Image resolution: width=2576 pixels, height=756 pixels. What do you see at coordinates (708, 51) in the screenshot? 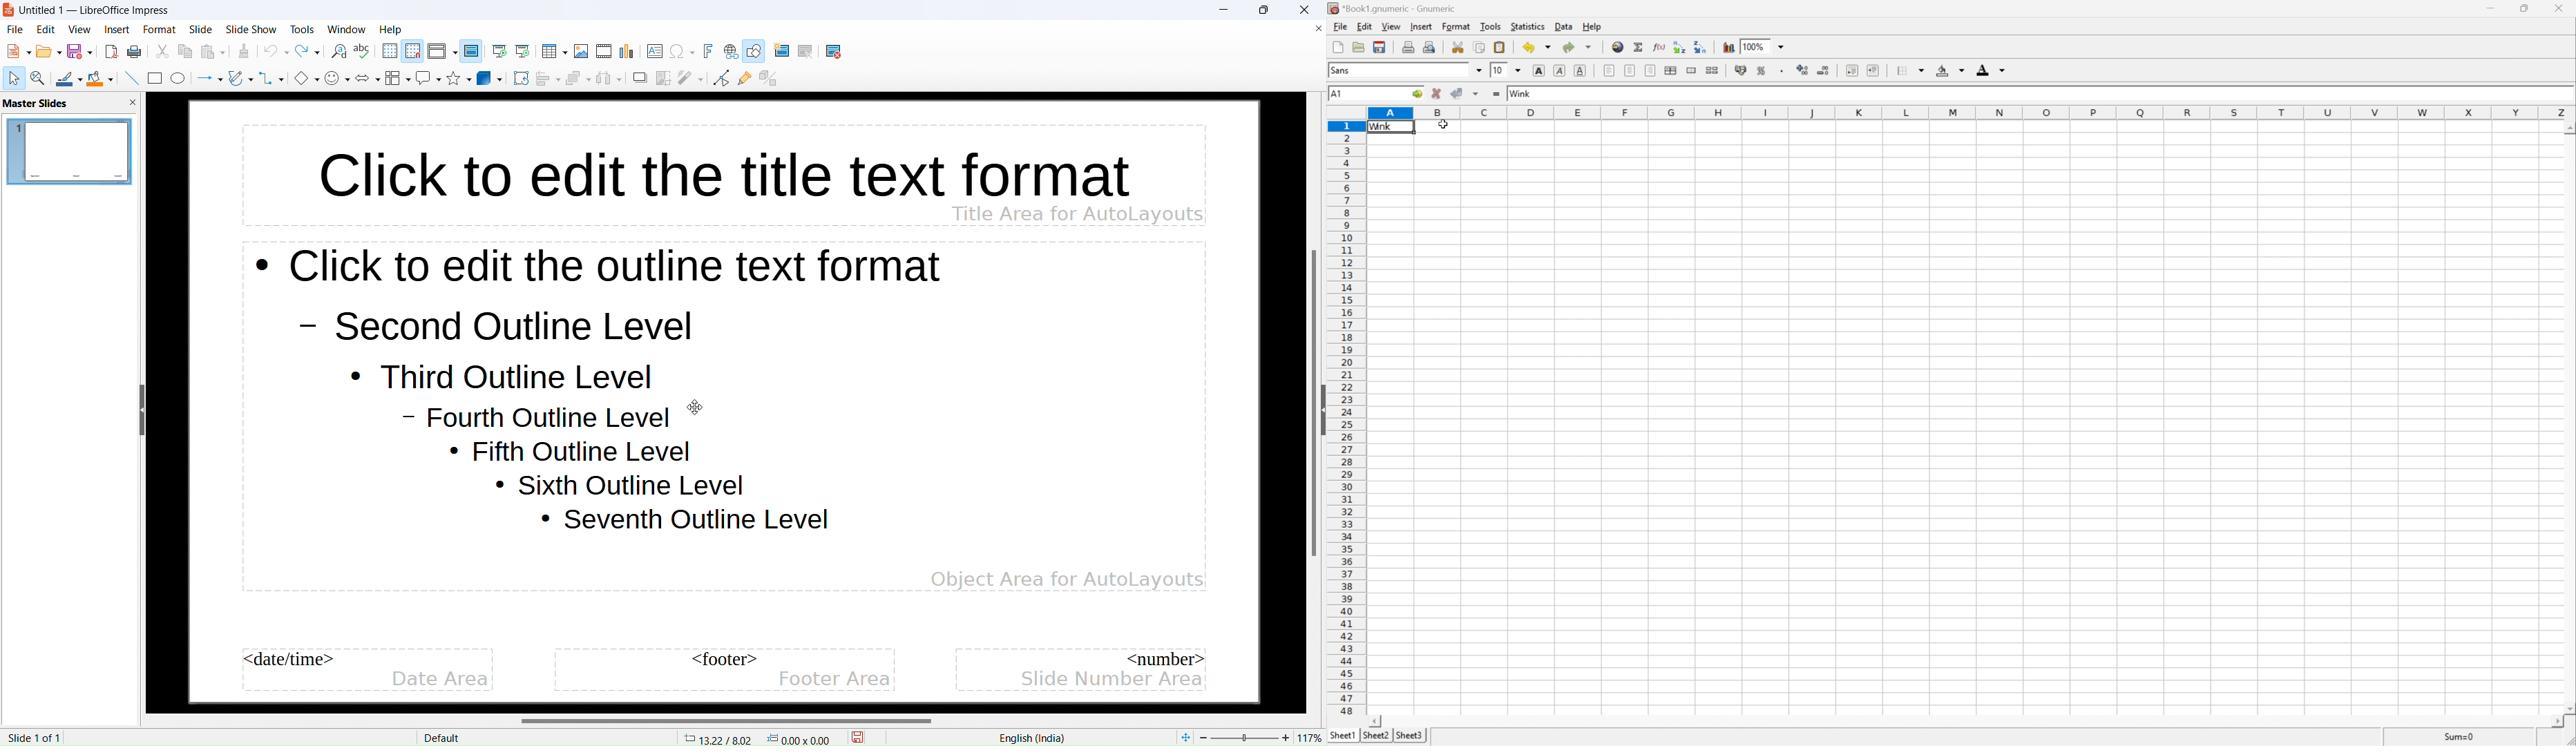
I see `insert fontwork text` at bounding box center [708, 51].